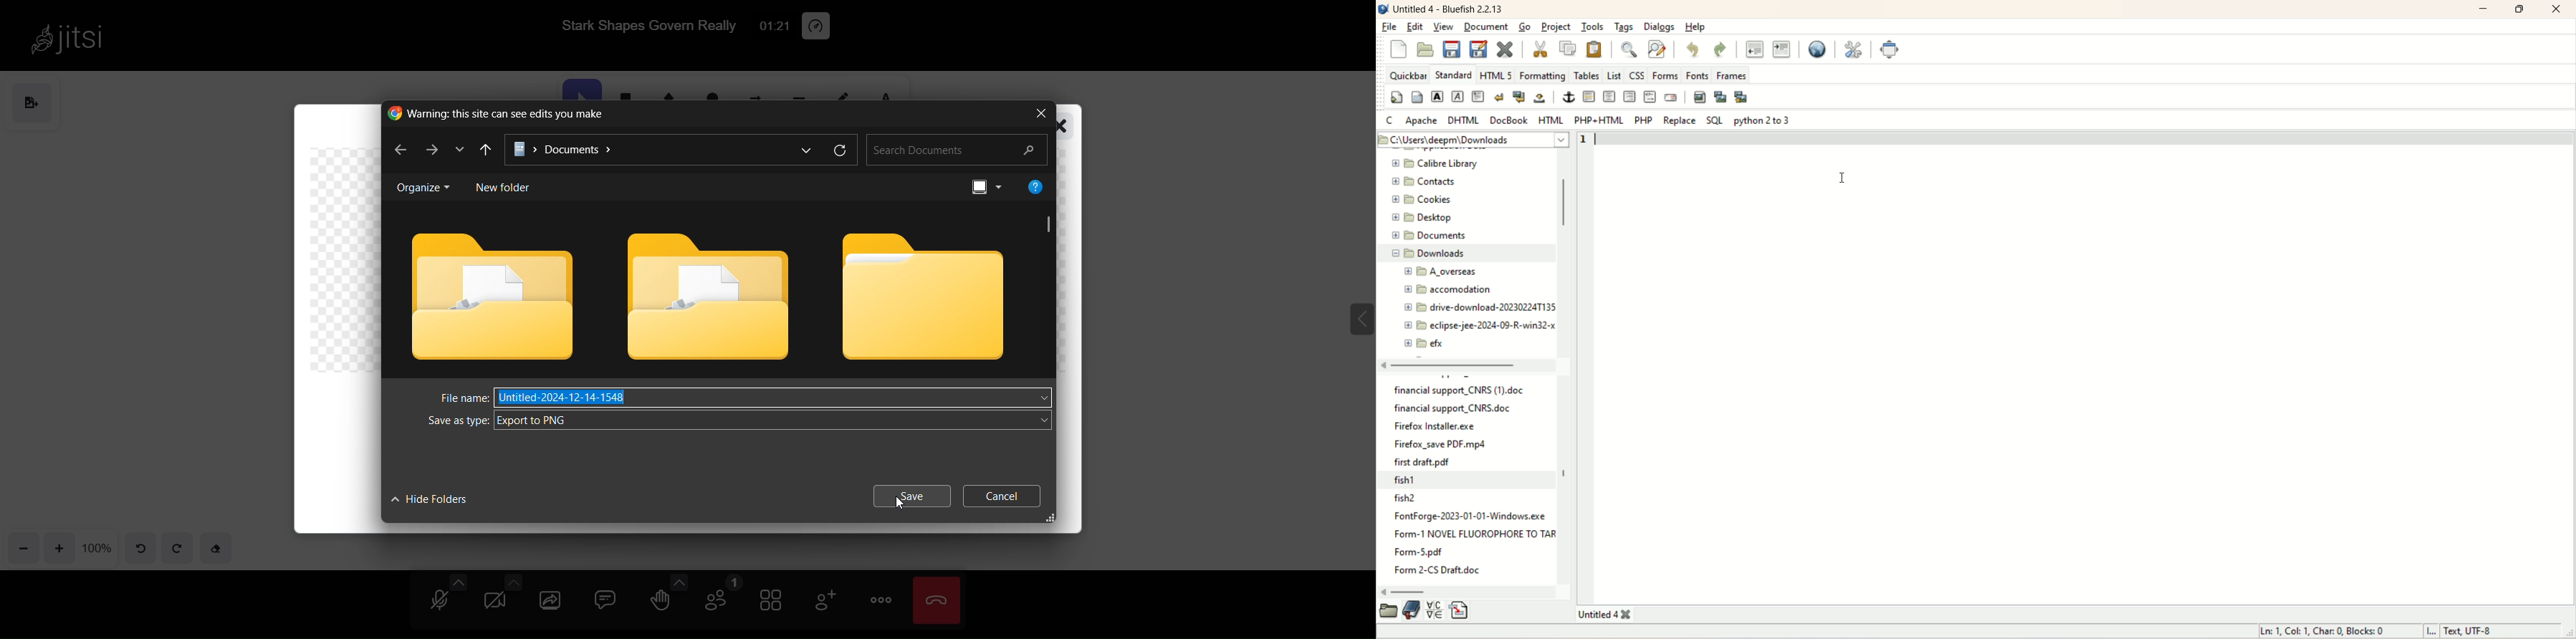 The image size is (2576, 644). I want to click on refresh, so click(839, 150).